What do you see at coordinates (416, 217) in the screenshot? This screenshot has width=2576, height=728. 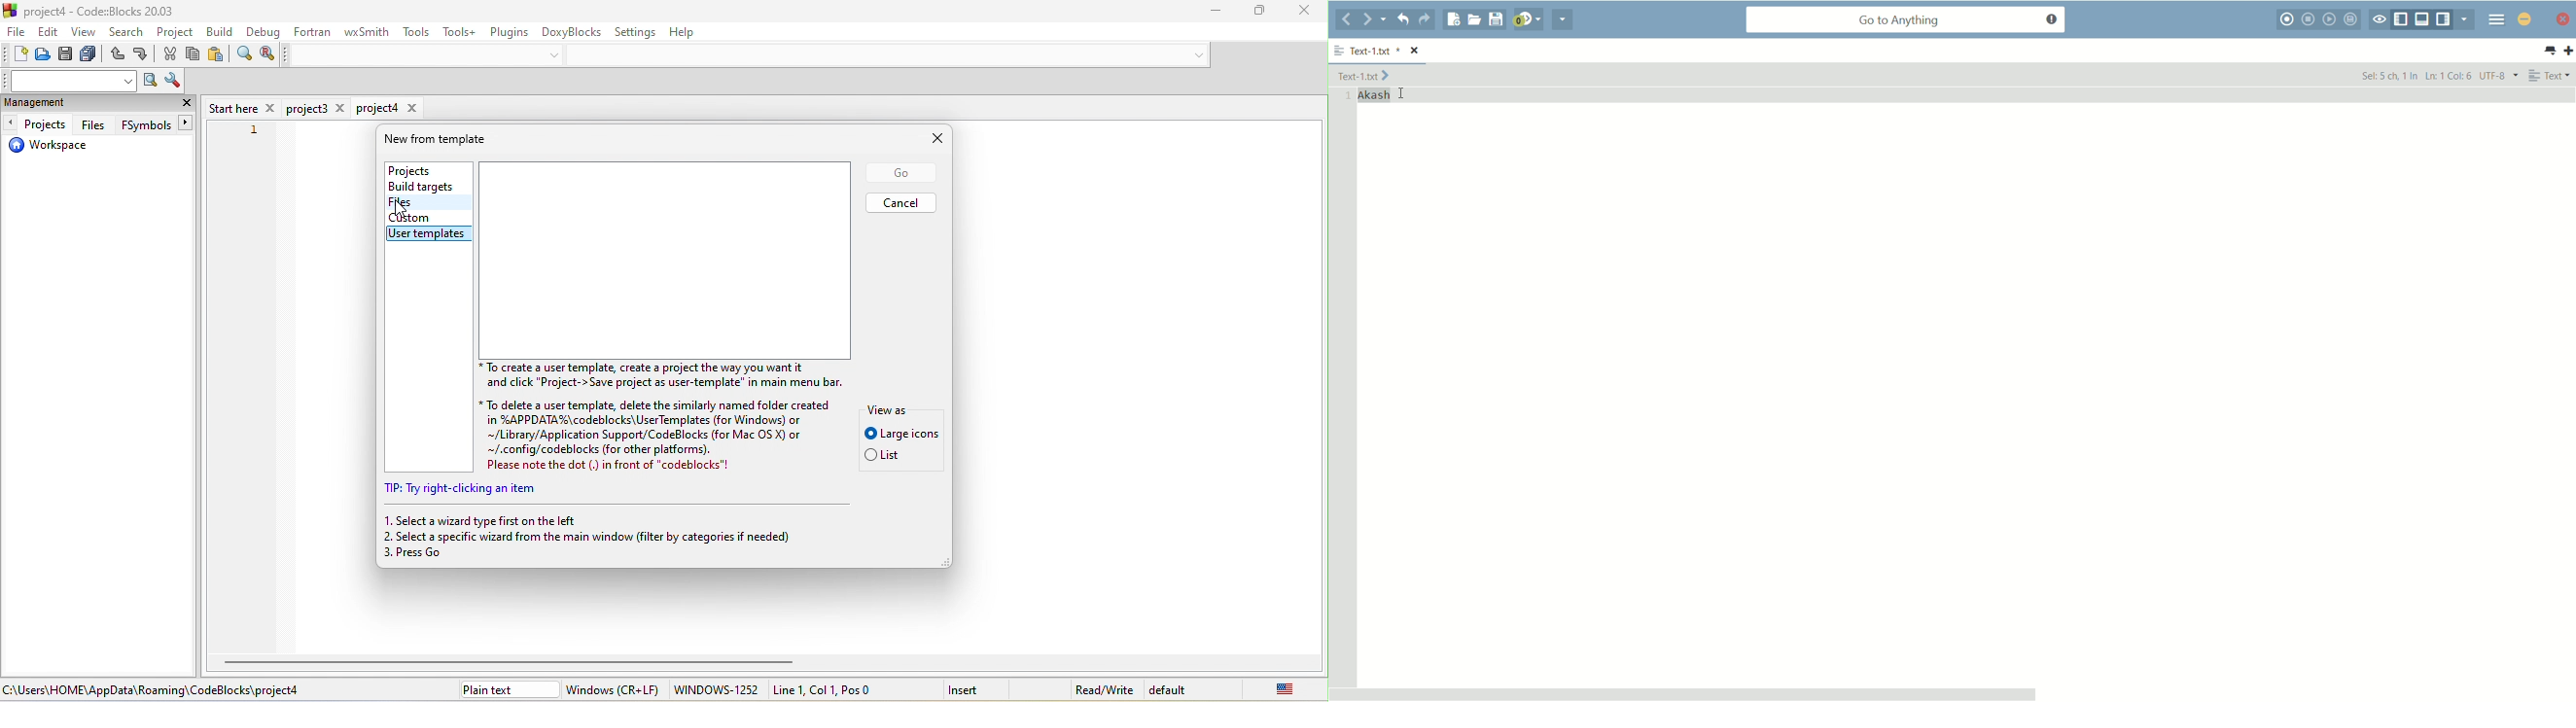 I see `custom` at bounding box center [416, 217].